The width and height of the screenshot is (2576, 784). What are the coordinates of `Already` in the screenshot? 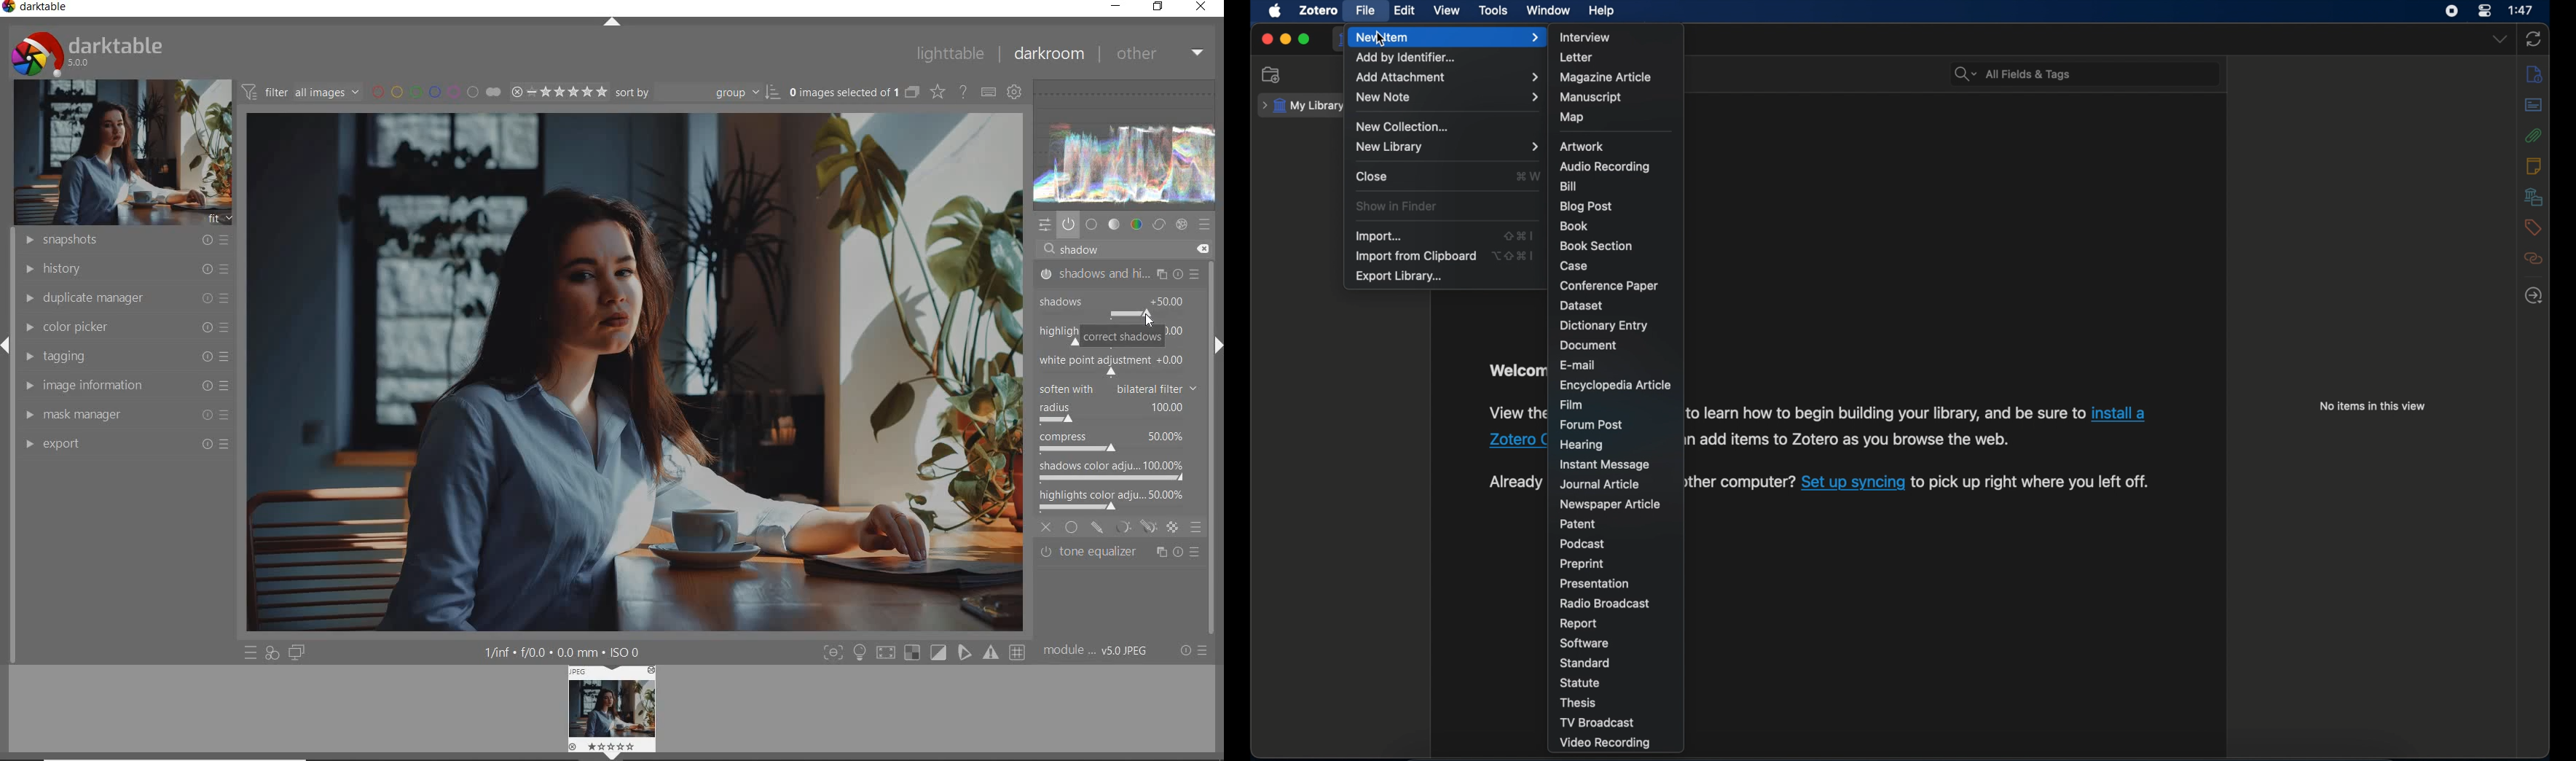 It's located at (1513, 481).